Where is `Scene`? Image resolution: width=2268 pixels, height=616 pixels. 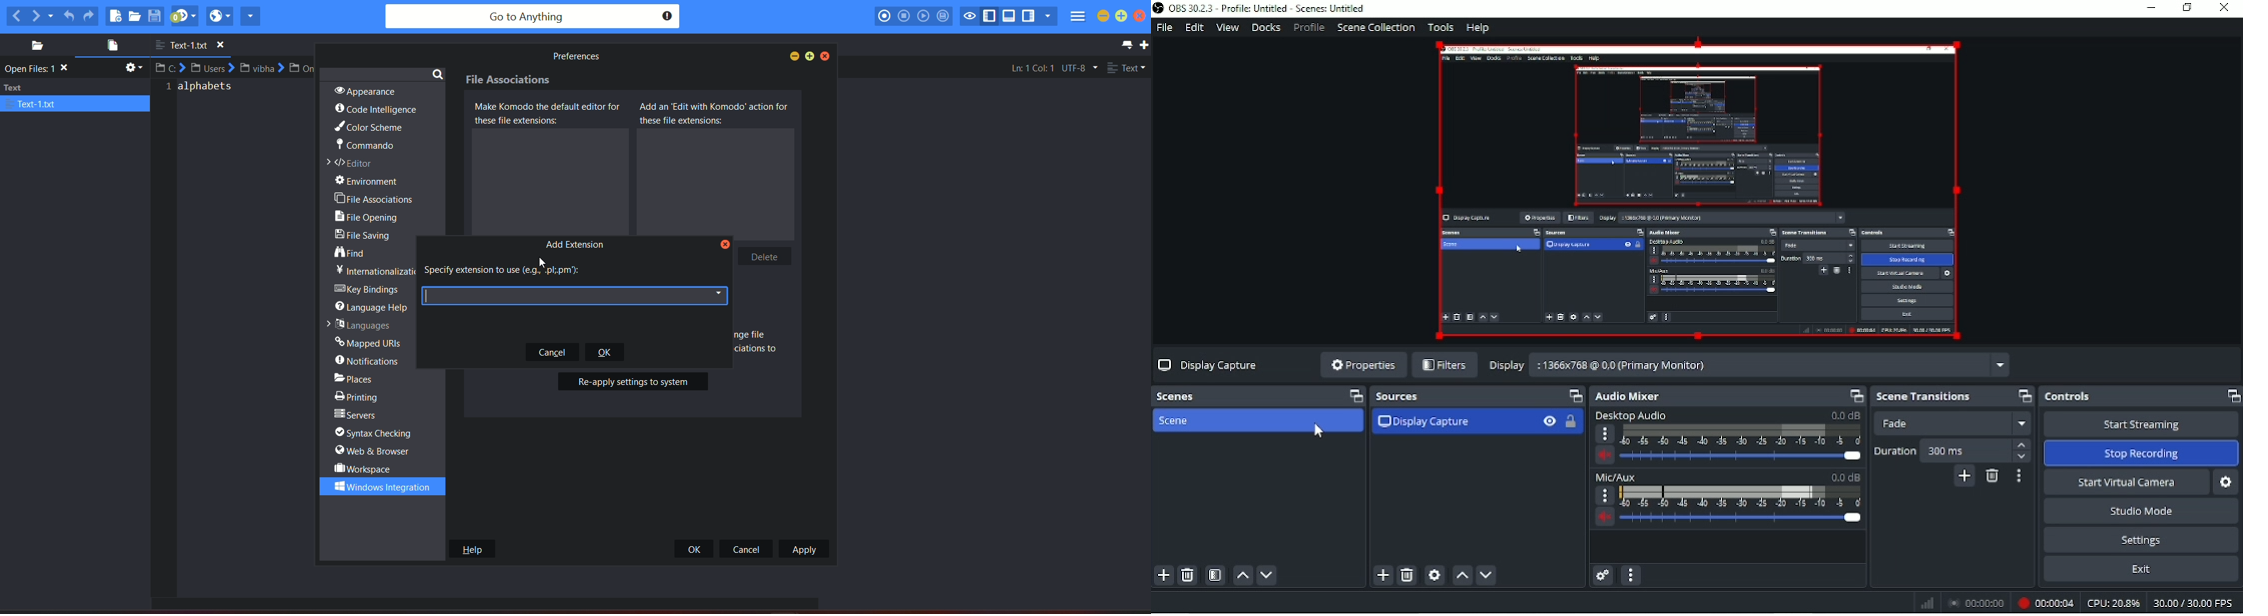 Scene is located at coordinates (1178, 420).